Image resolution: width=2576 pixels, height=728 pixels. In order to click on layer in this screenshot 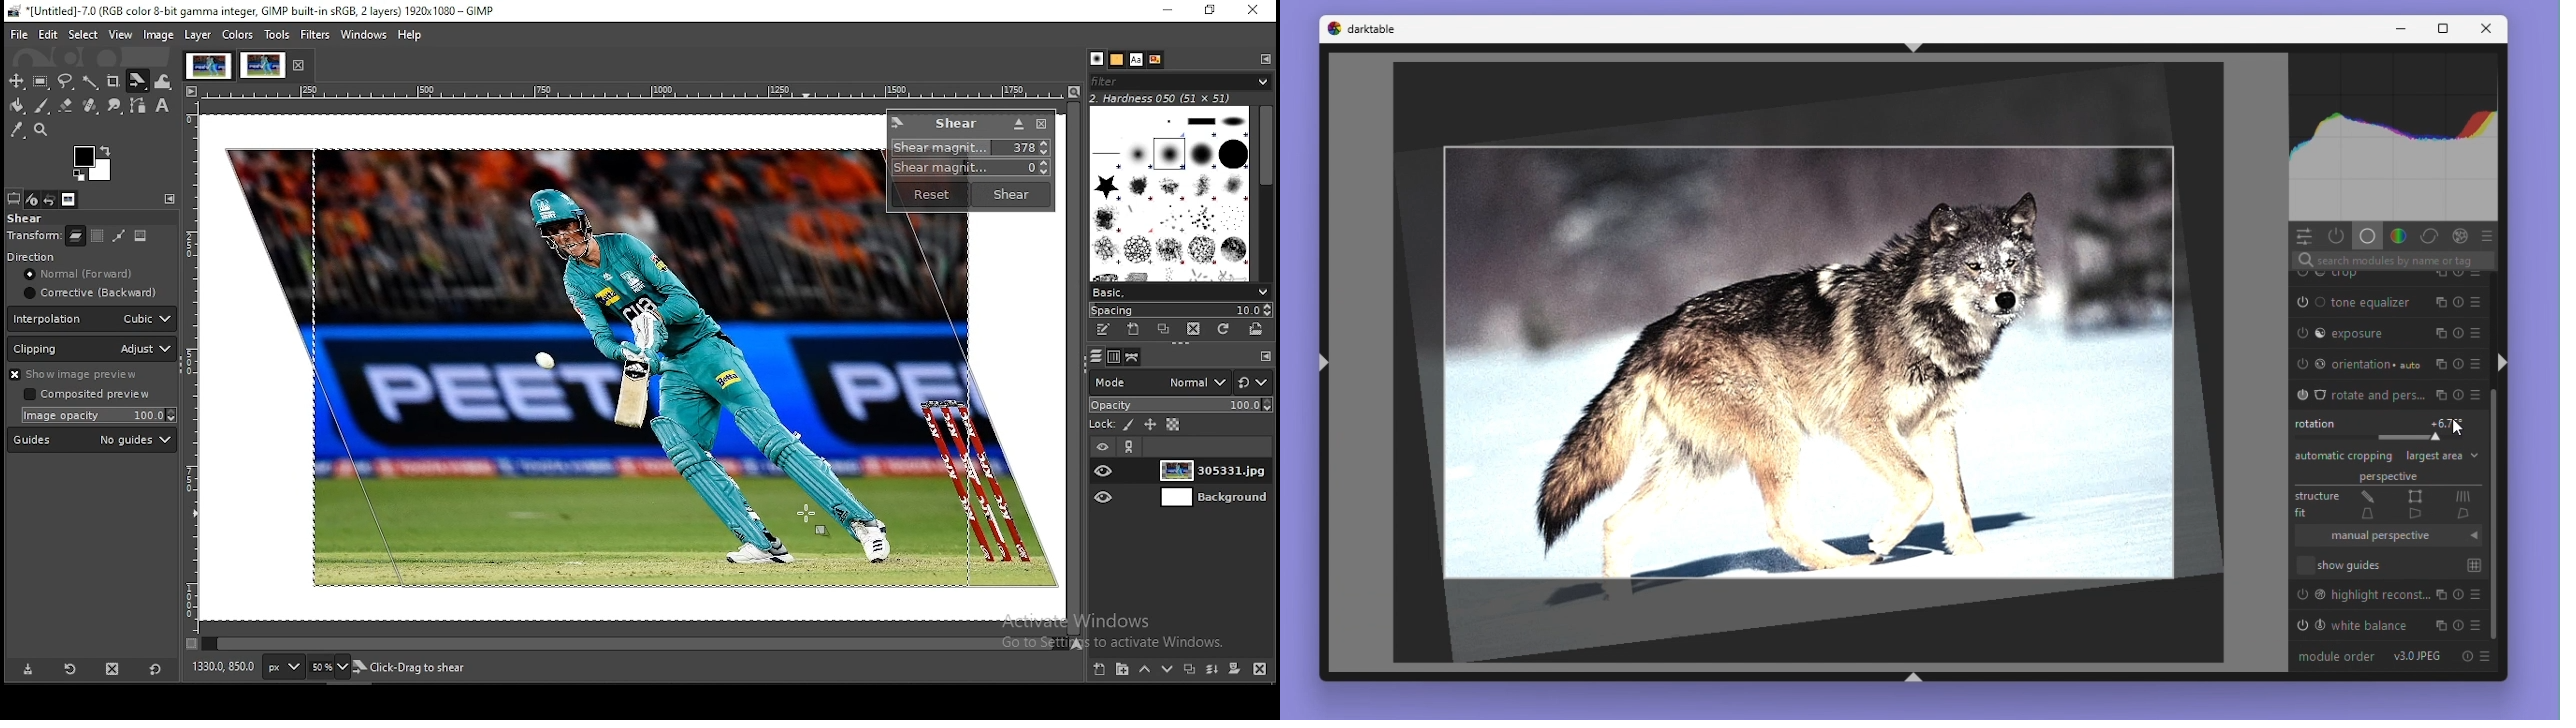, I will do `click(197, 35)`.